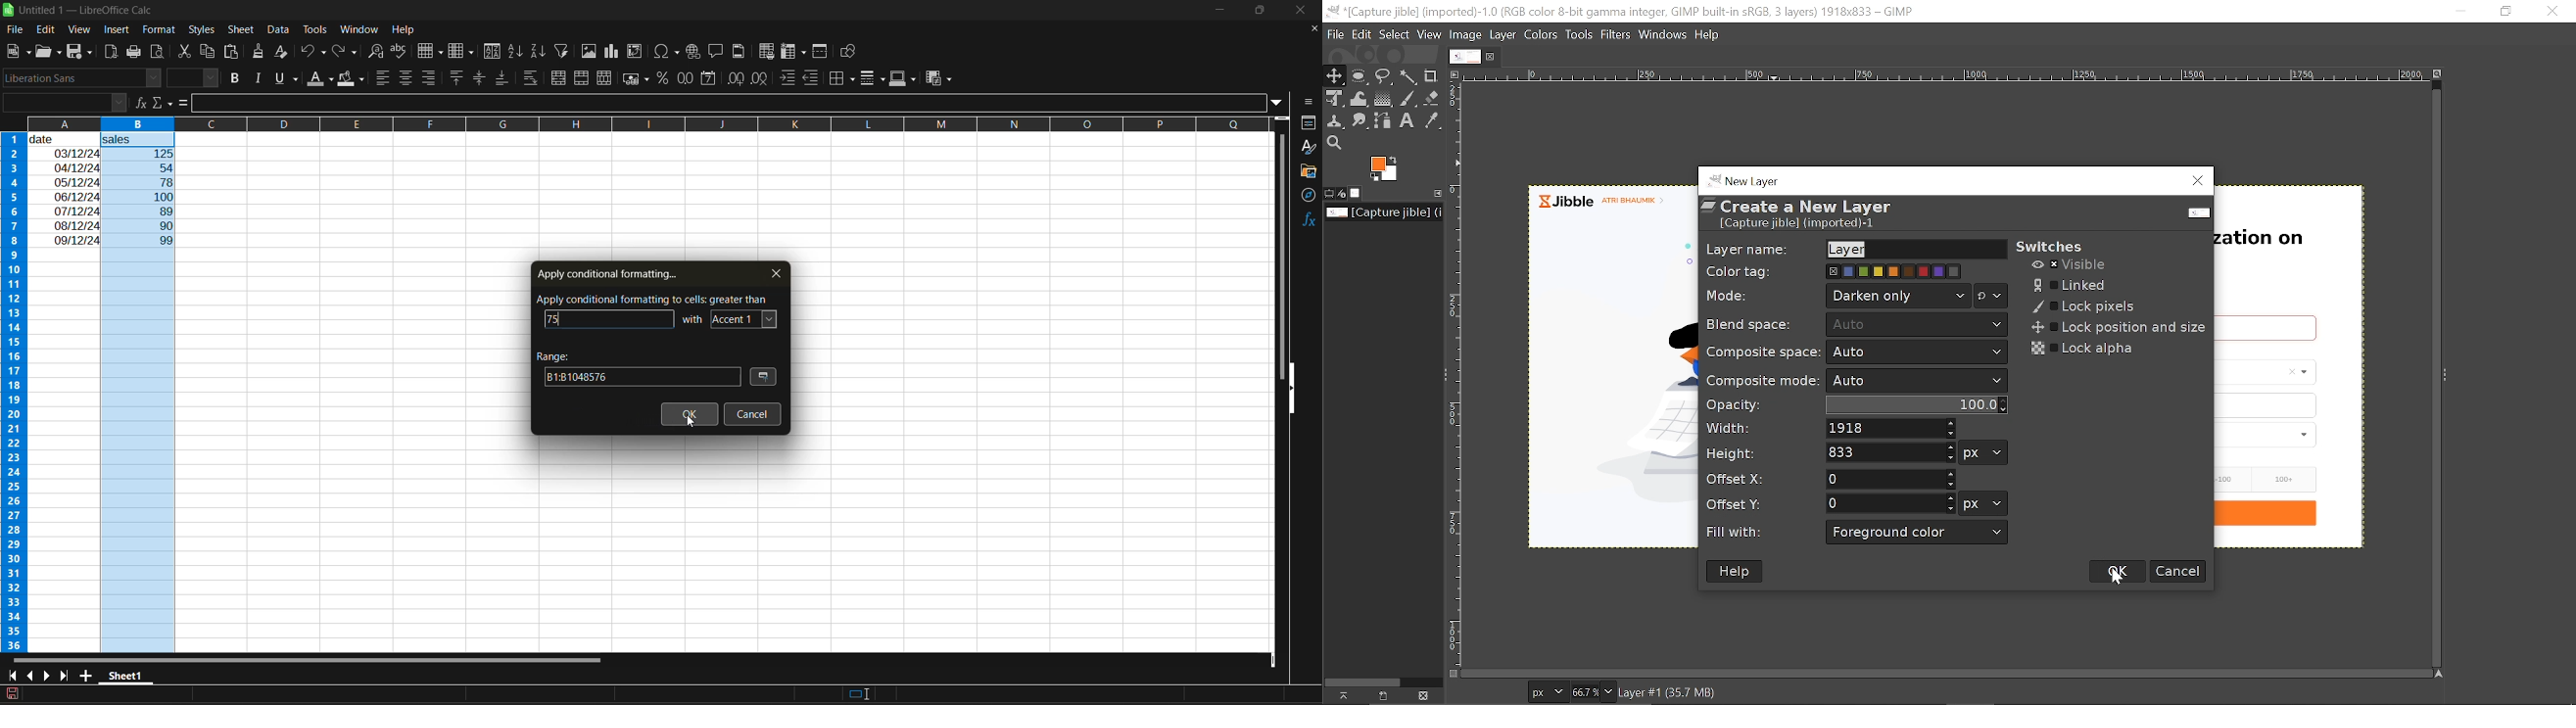 The height and width of the screenshot is (728, 2576). I want to click on mode, so click(1729, 294).